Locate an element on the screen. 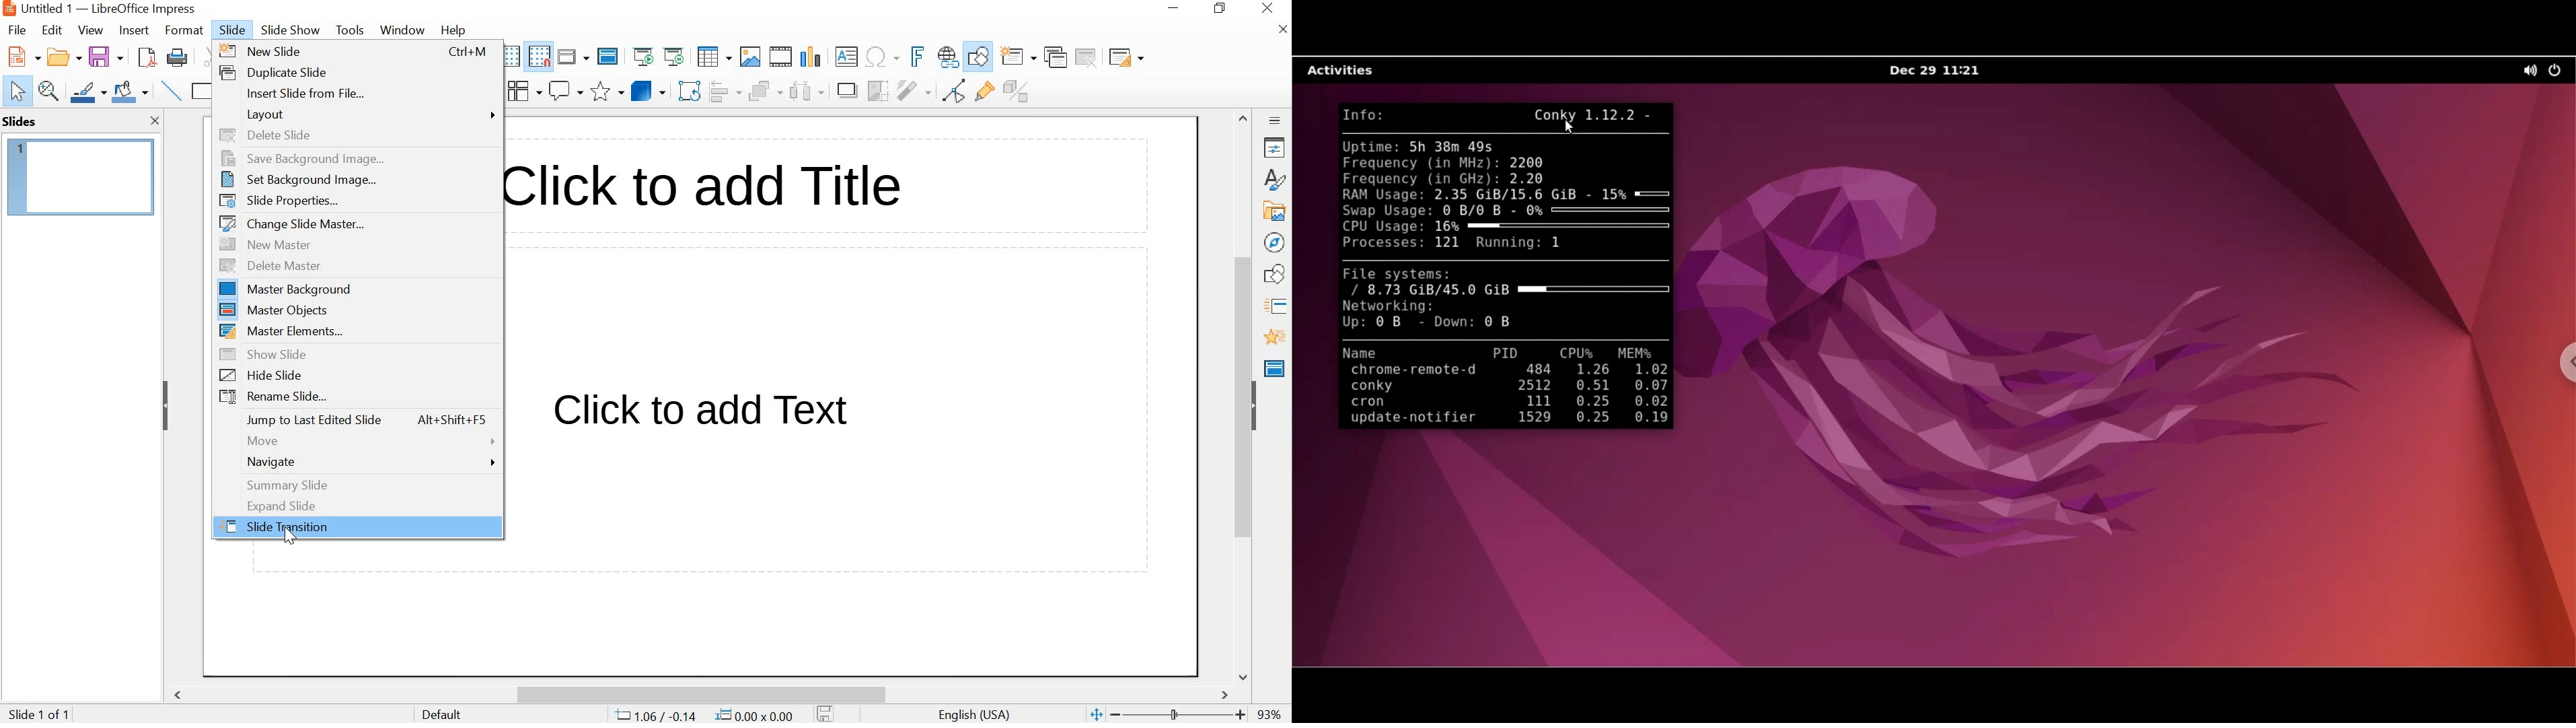  3D Objects is located at coordinates (651, 90).